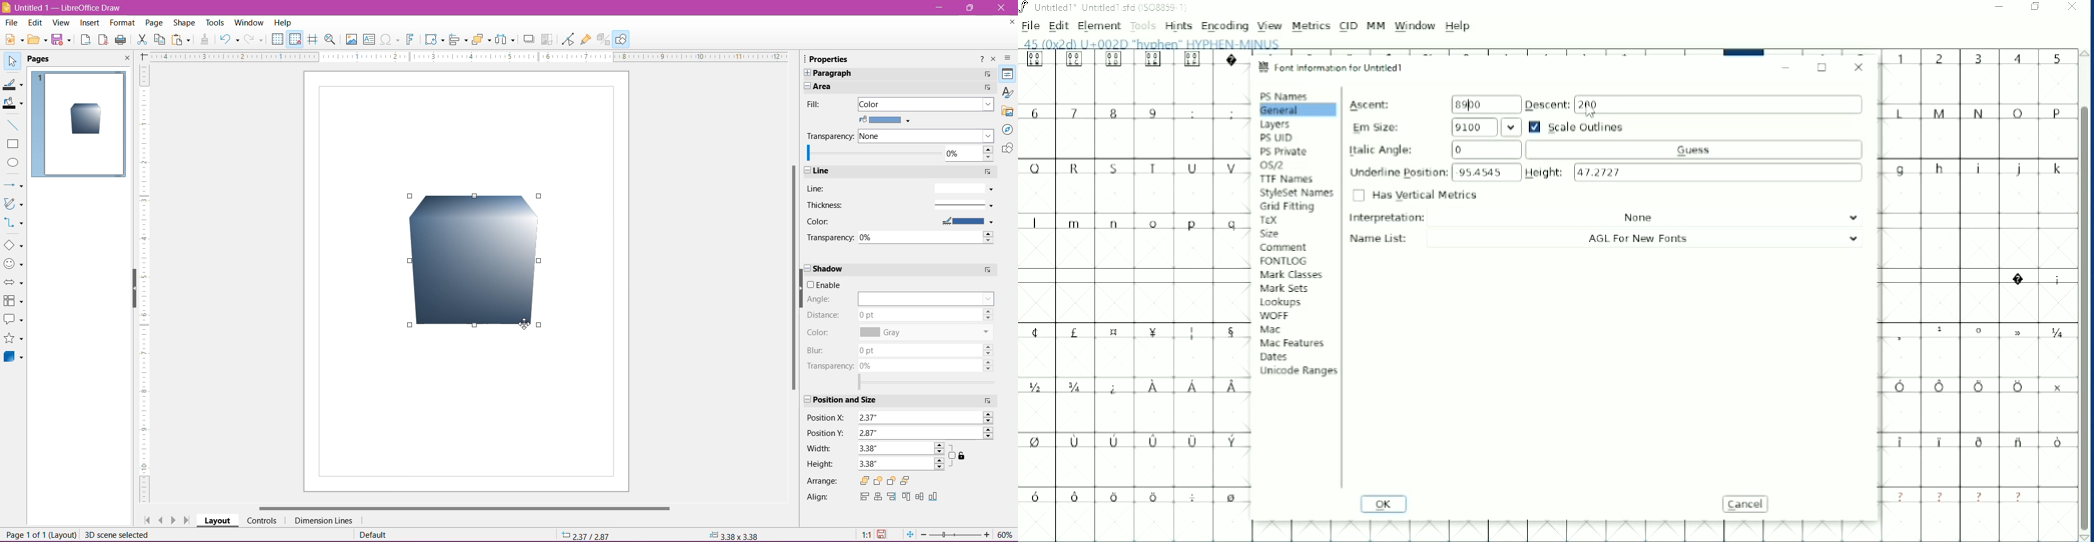  Describe the element at coordinates (433, 39) in the screenshot. I see `Transformations` at that location.